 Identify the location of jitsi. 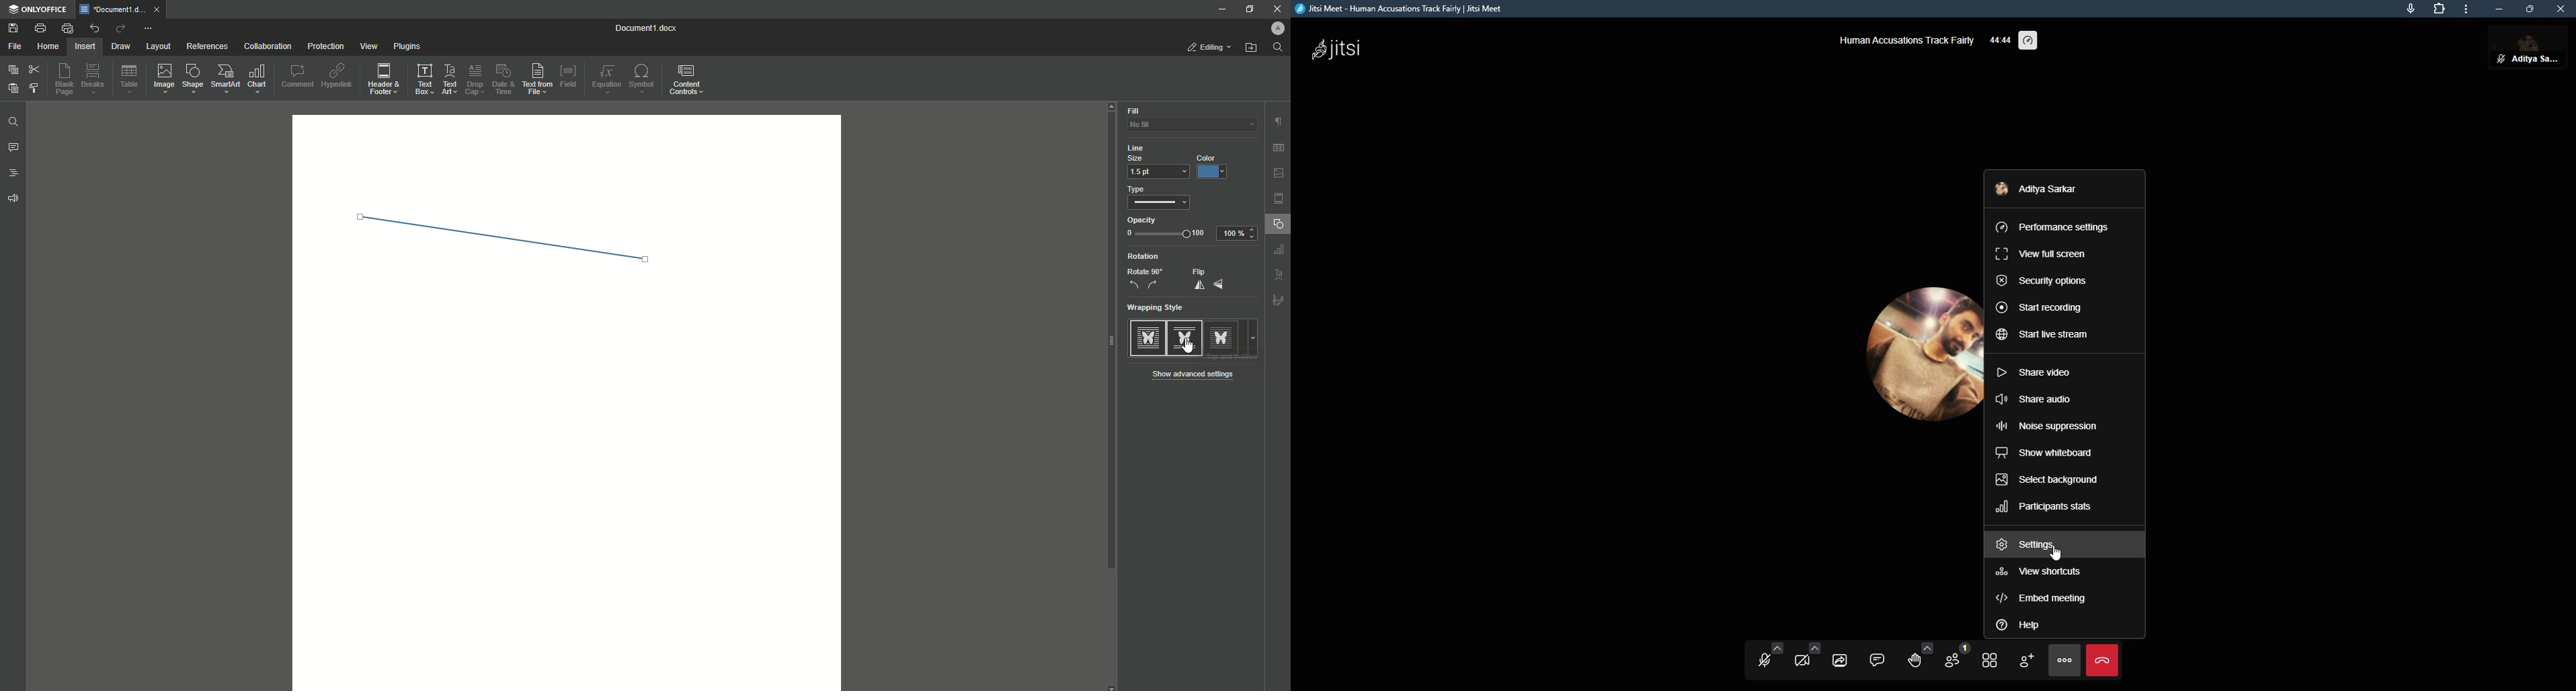
(1405, 10).